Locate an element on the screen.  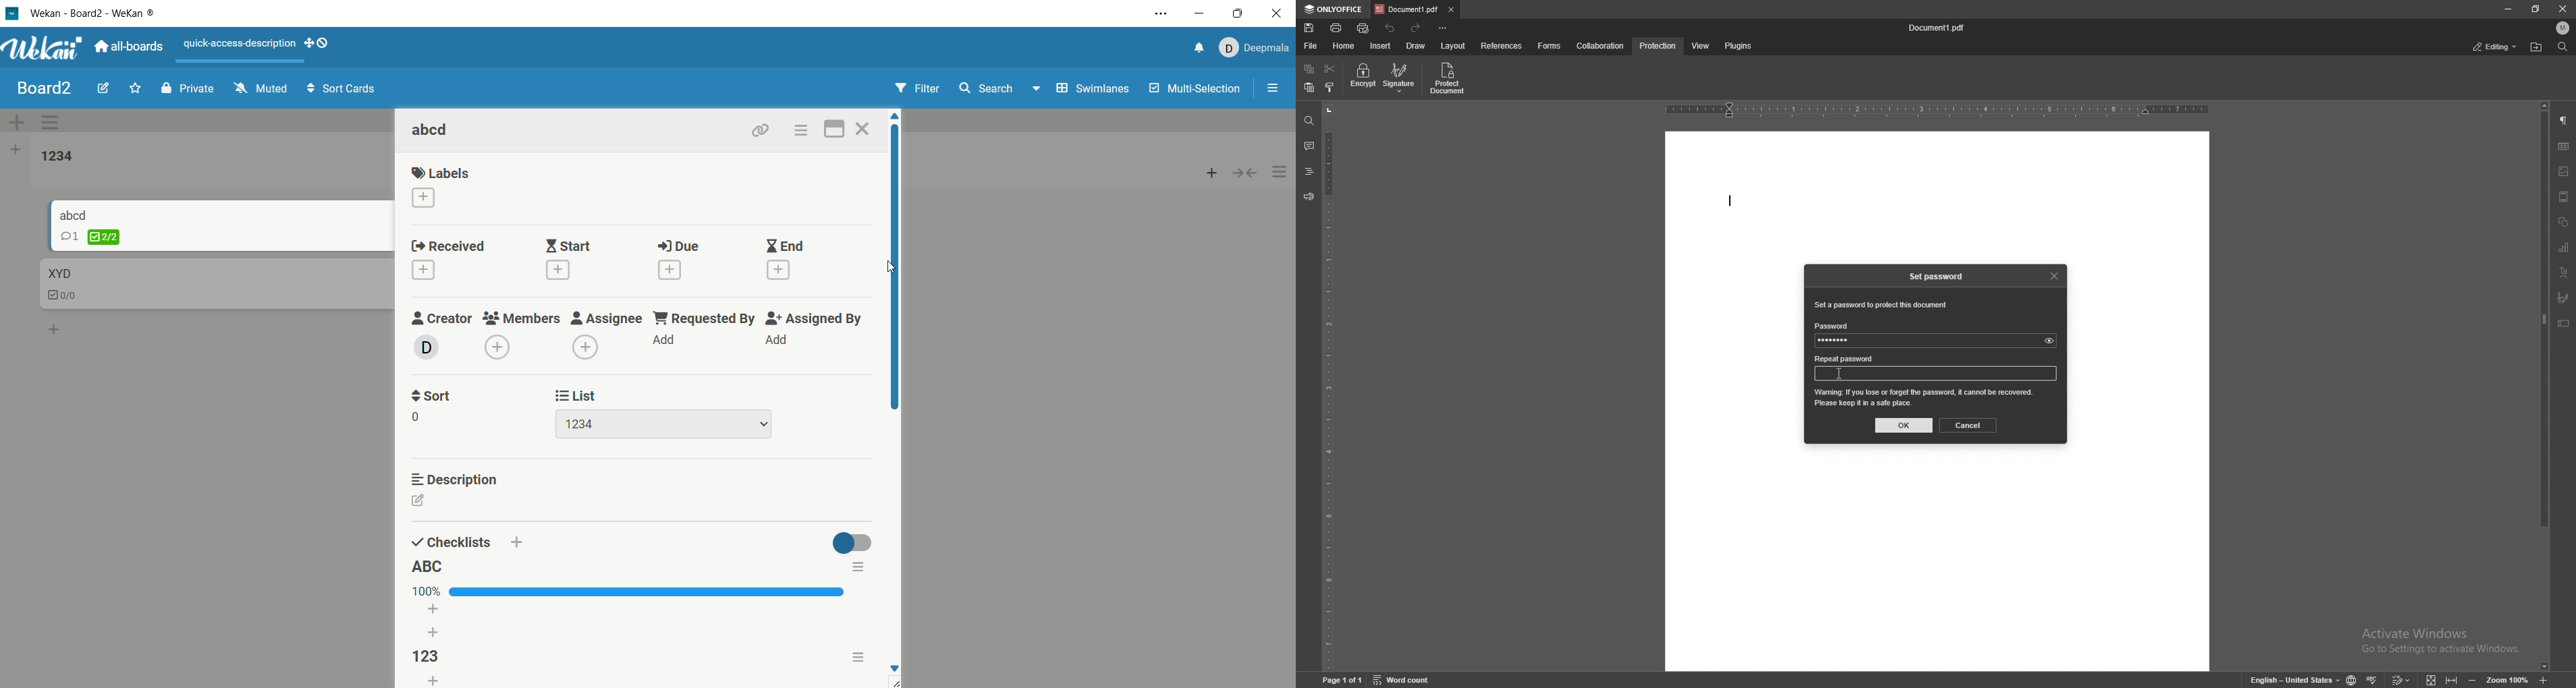
add is located at coordinates (423, 270).